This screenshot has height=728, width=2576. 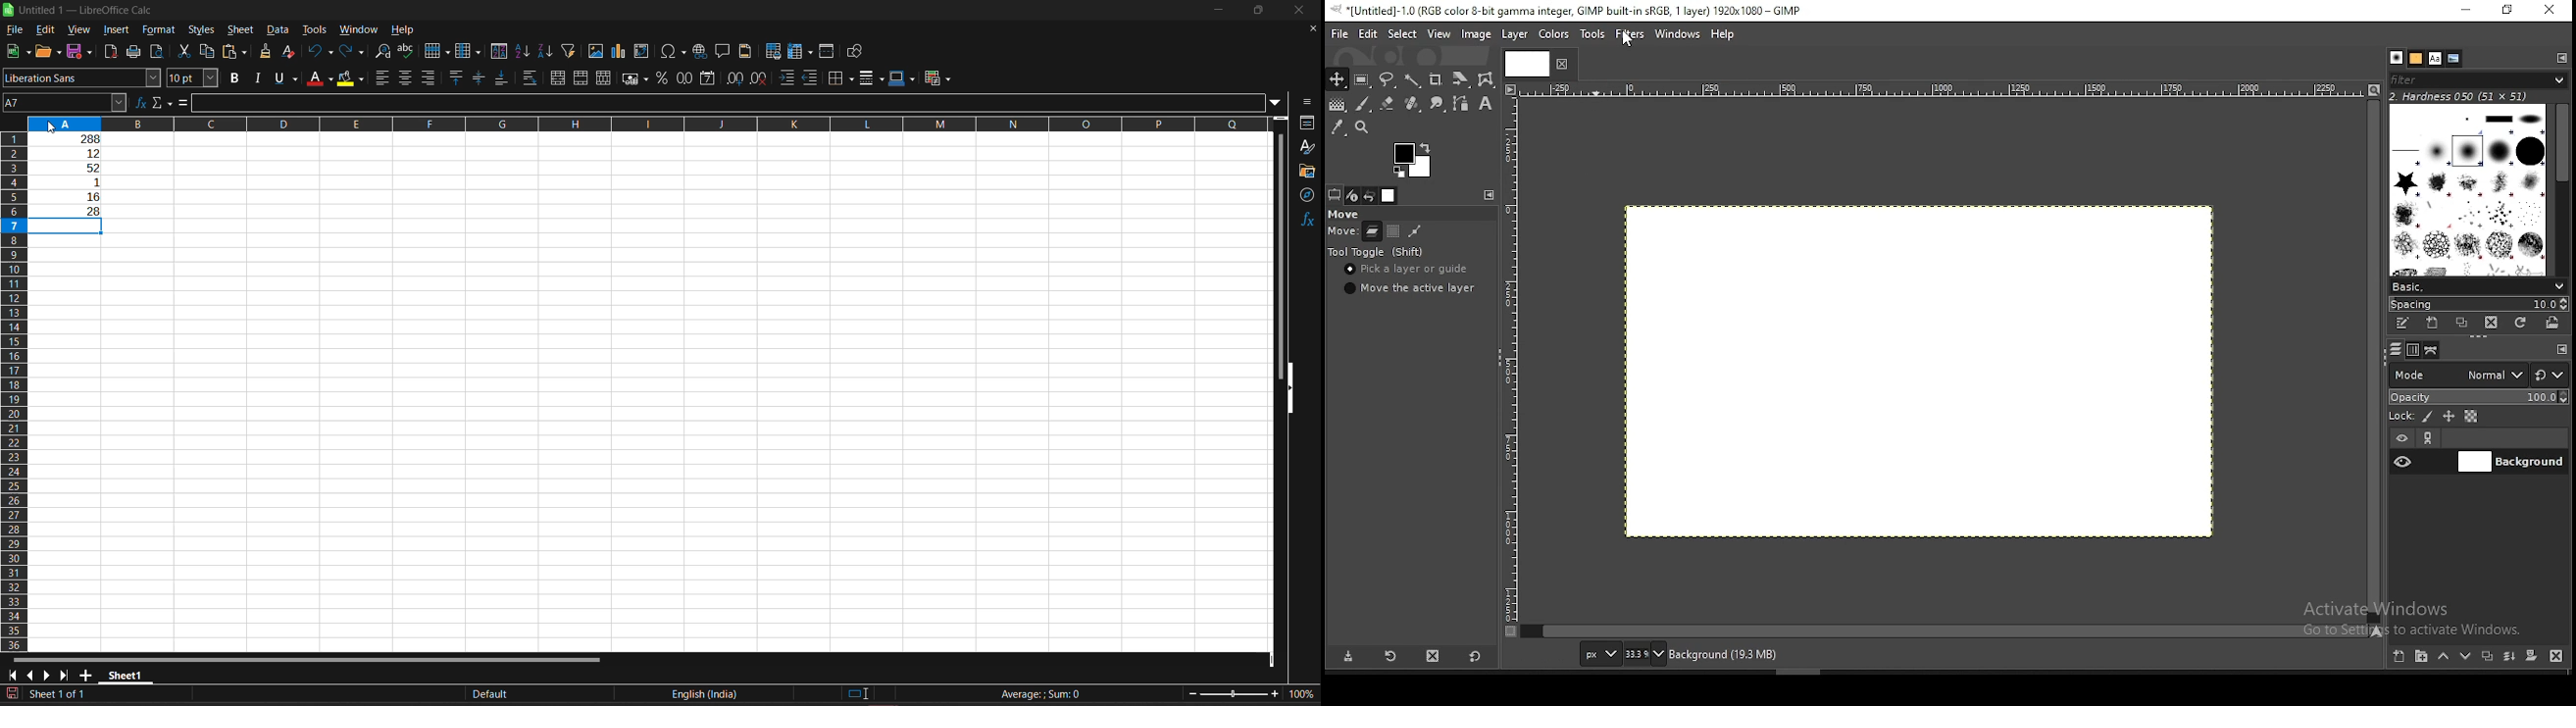 I want to click on move tool, so click(x=1337, y=78).